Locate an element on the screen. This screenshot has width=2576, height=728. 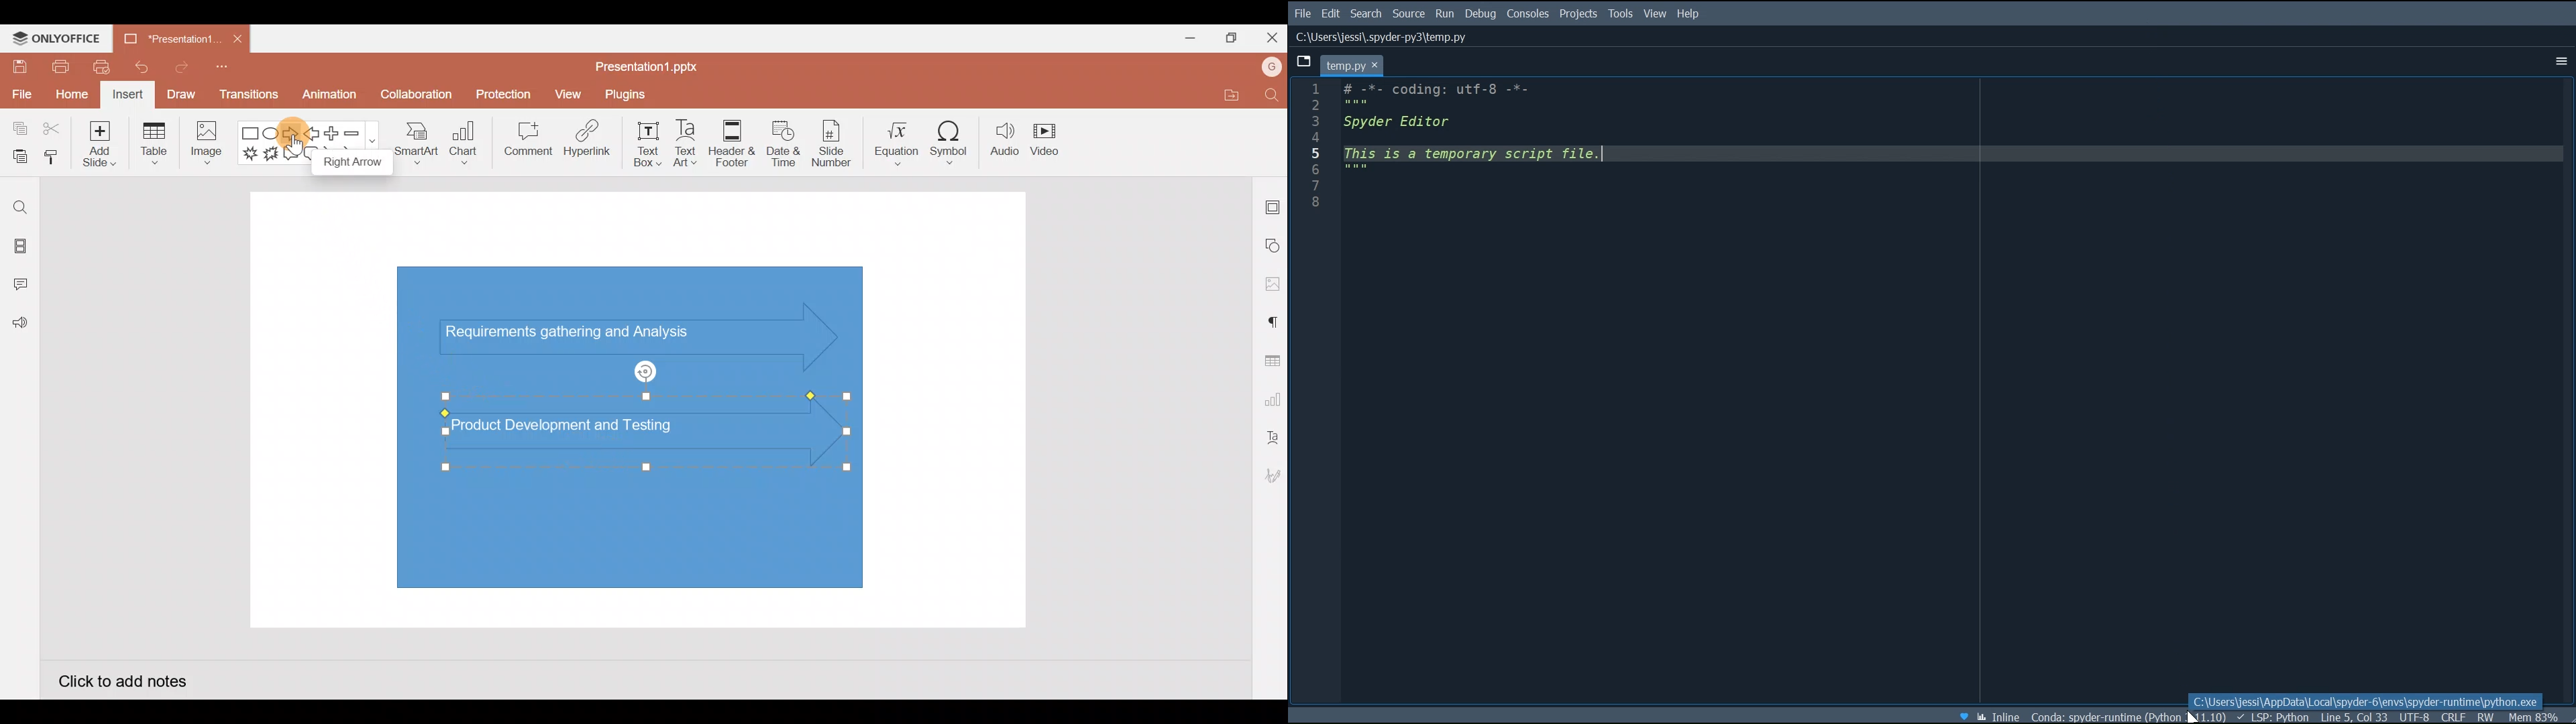
Copy style is located at coordinates (52, 159).